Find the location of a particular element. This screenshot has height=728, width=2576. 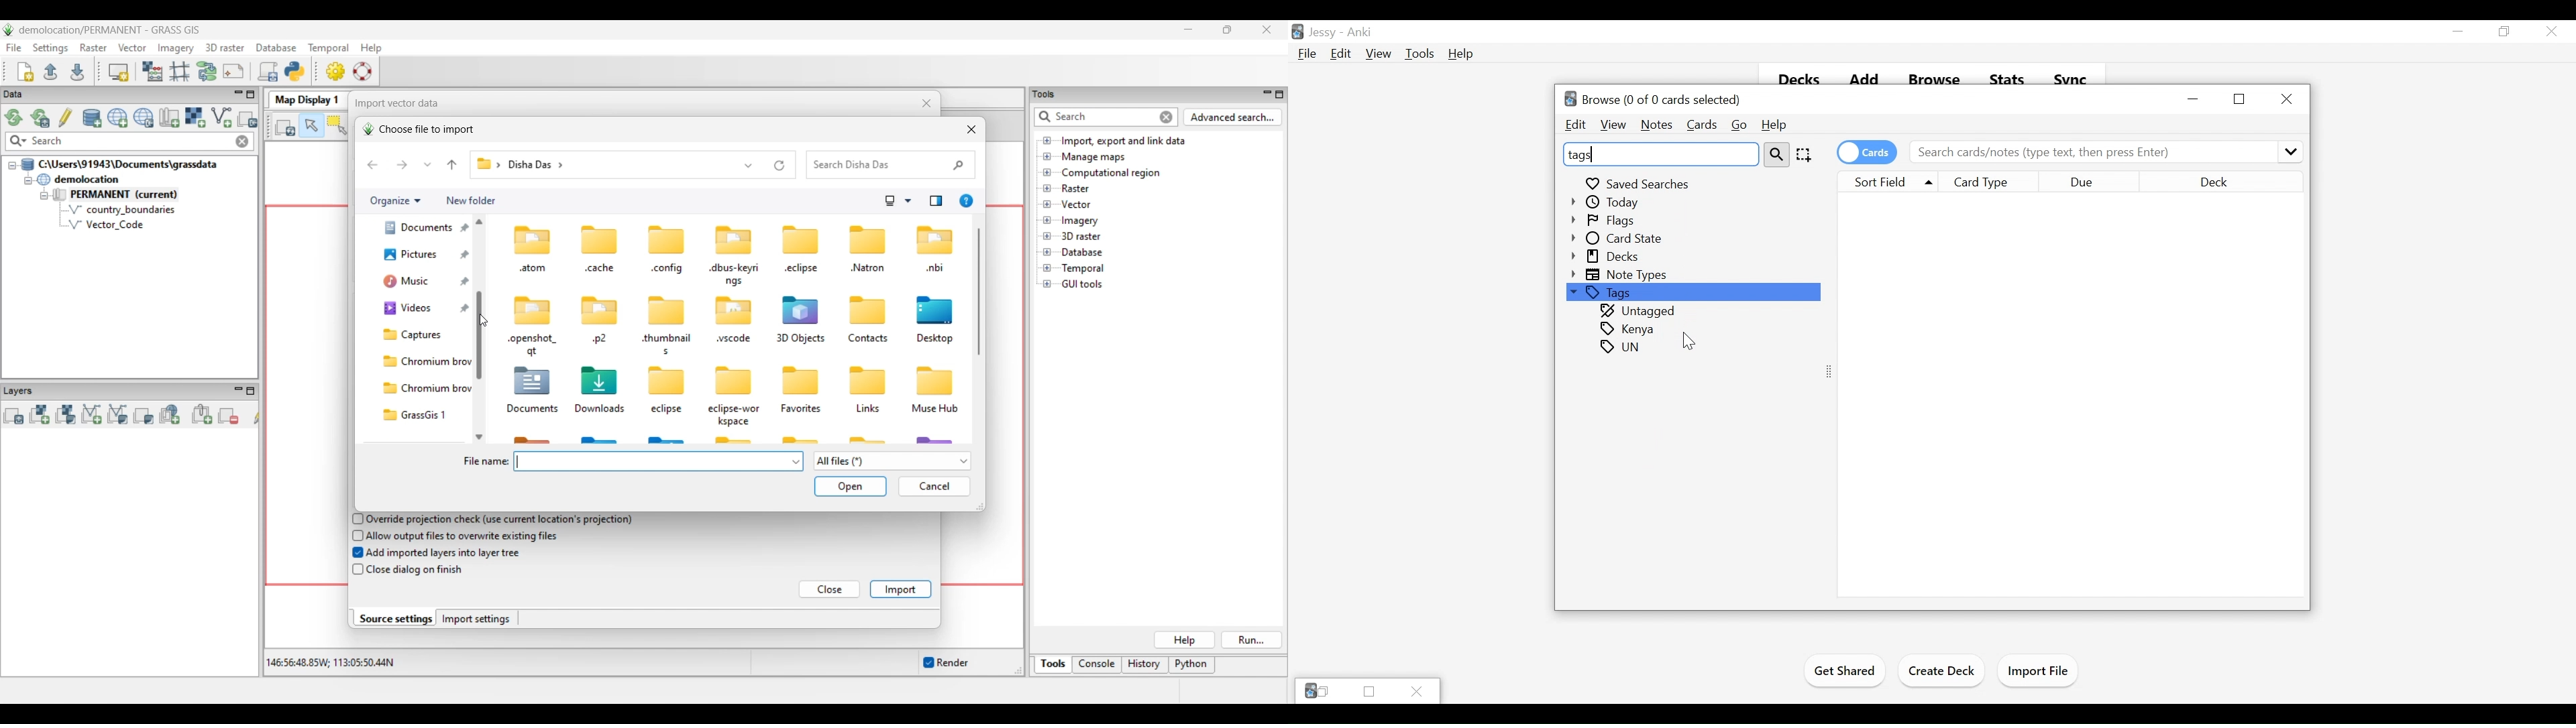

Anki Desktop Icon is located at coordinates (1297, 32).